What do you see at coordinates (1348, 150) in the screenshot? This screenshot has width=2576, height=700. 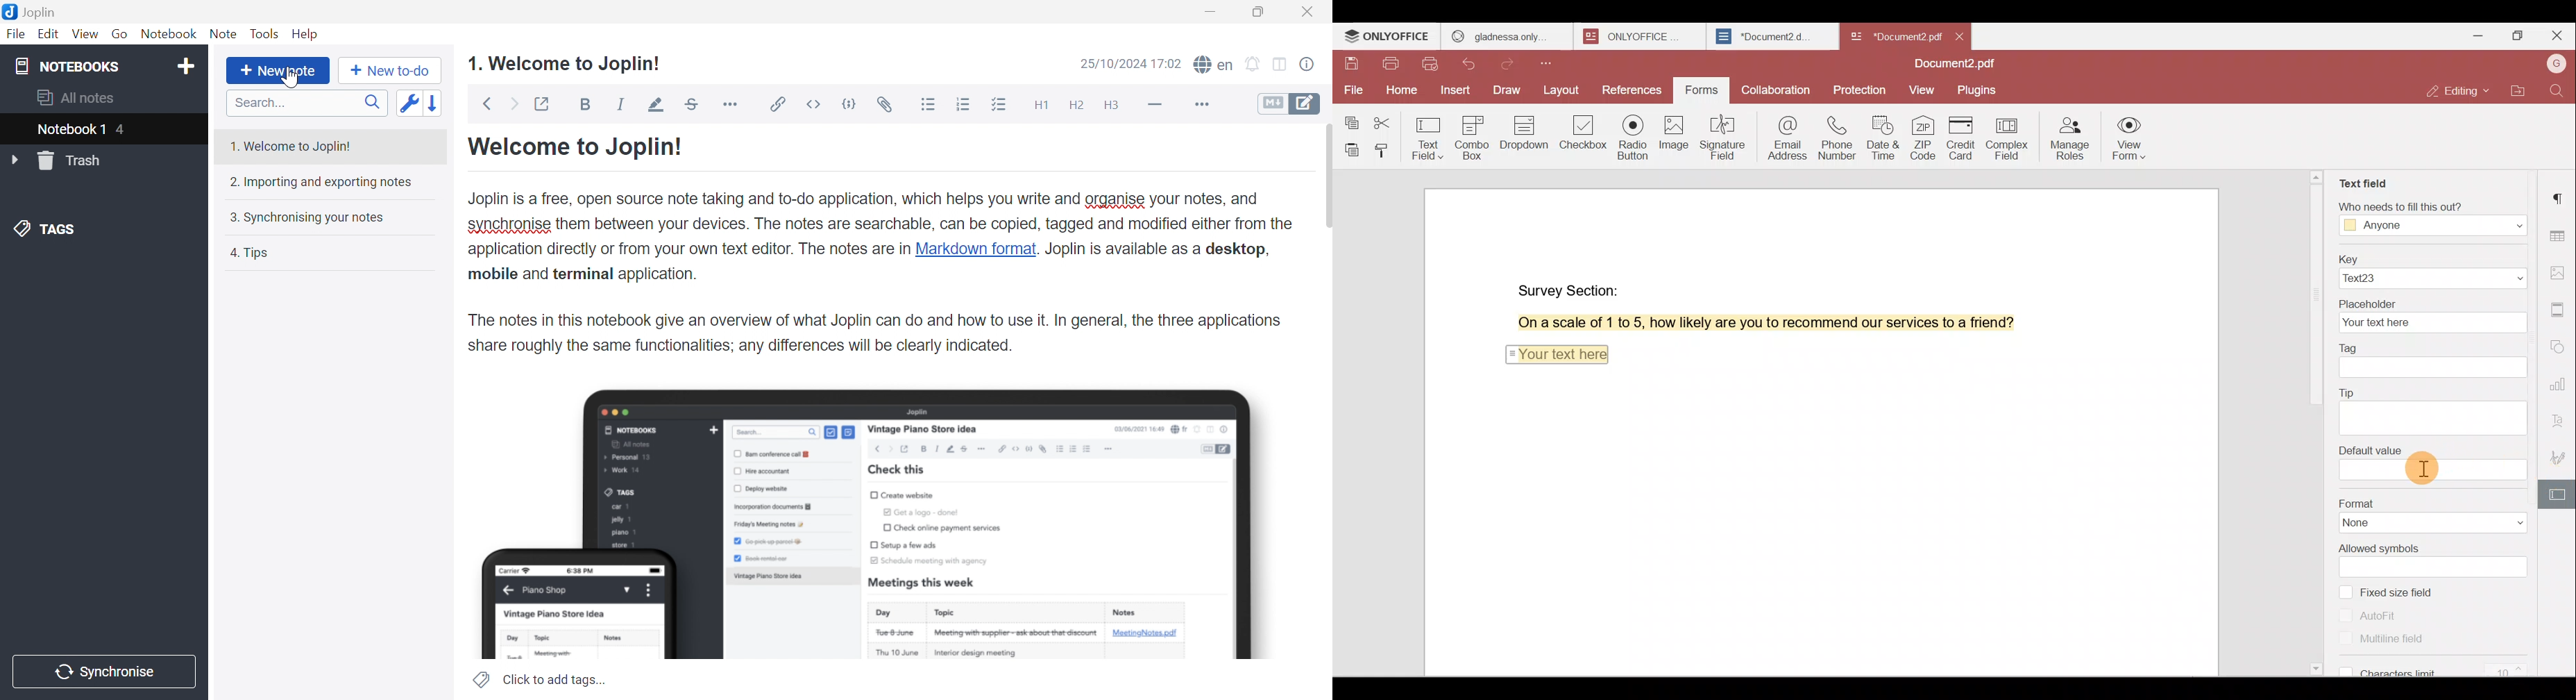 I see `Paste` at bounding box center [1348, 150].